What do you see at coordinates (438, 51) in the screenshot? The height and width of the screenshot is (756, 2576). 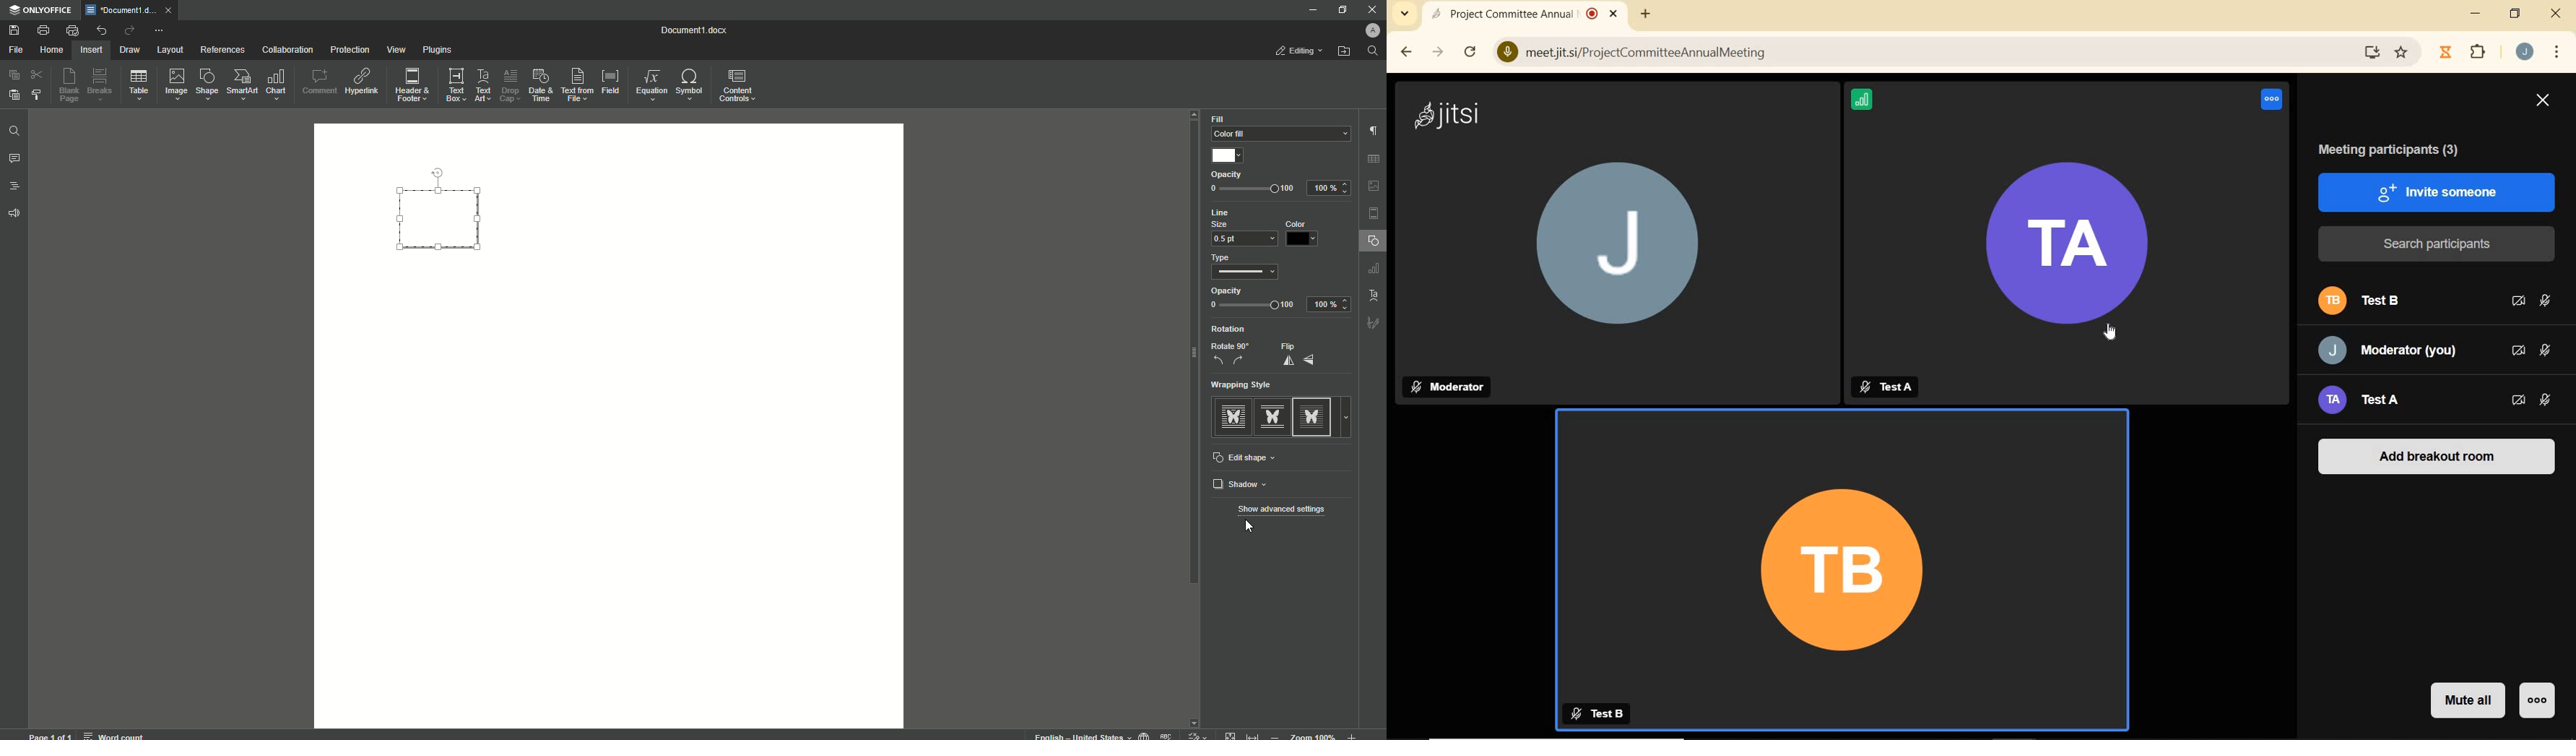 I see `Plugins` at bounding box center [438, 51].